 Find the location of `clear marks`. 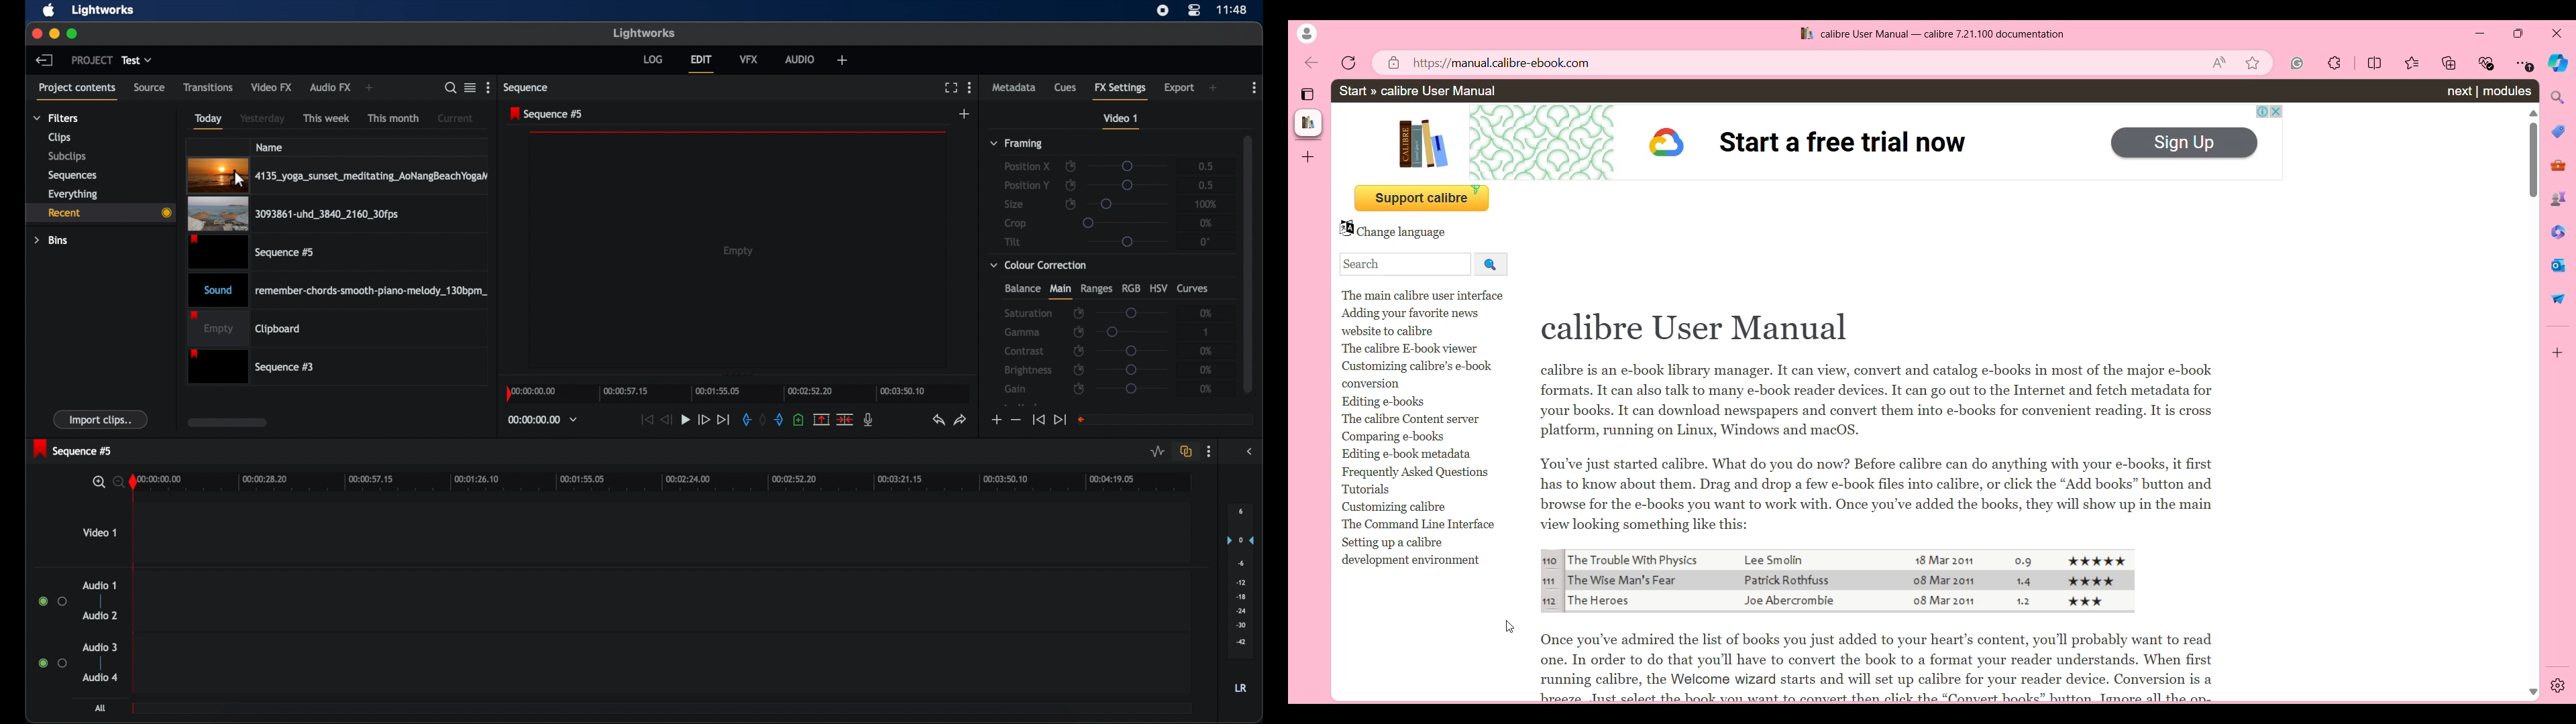

clear marks is located at coordinates (763, 420).